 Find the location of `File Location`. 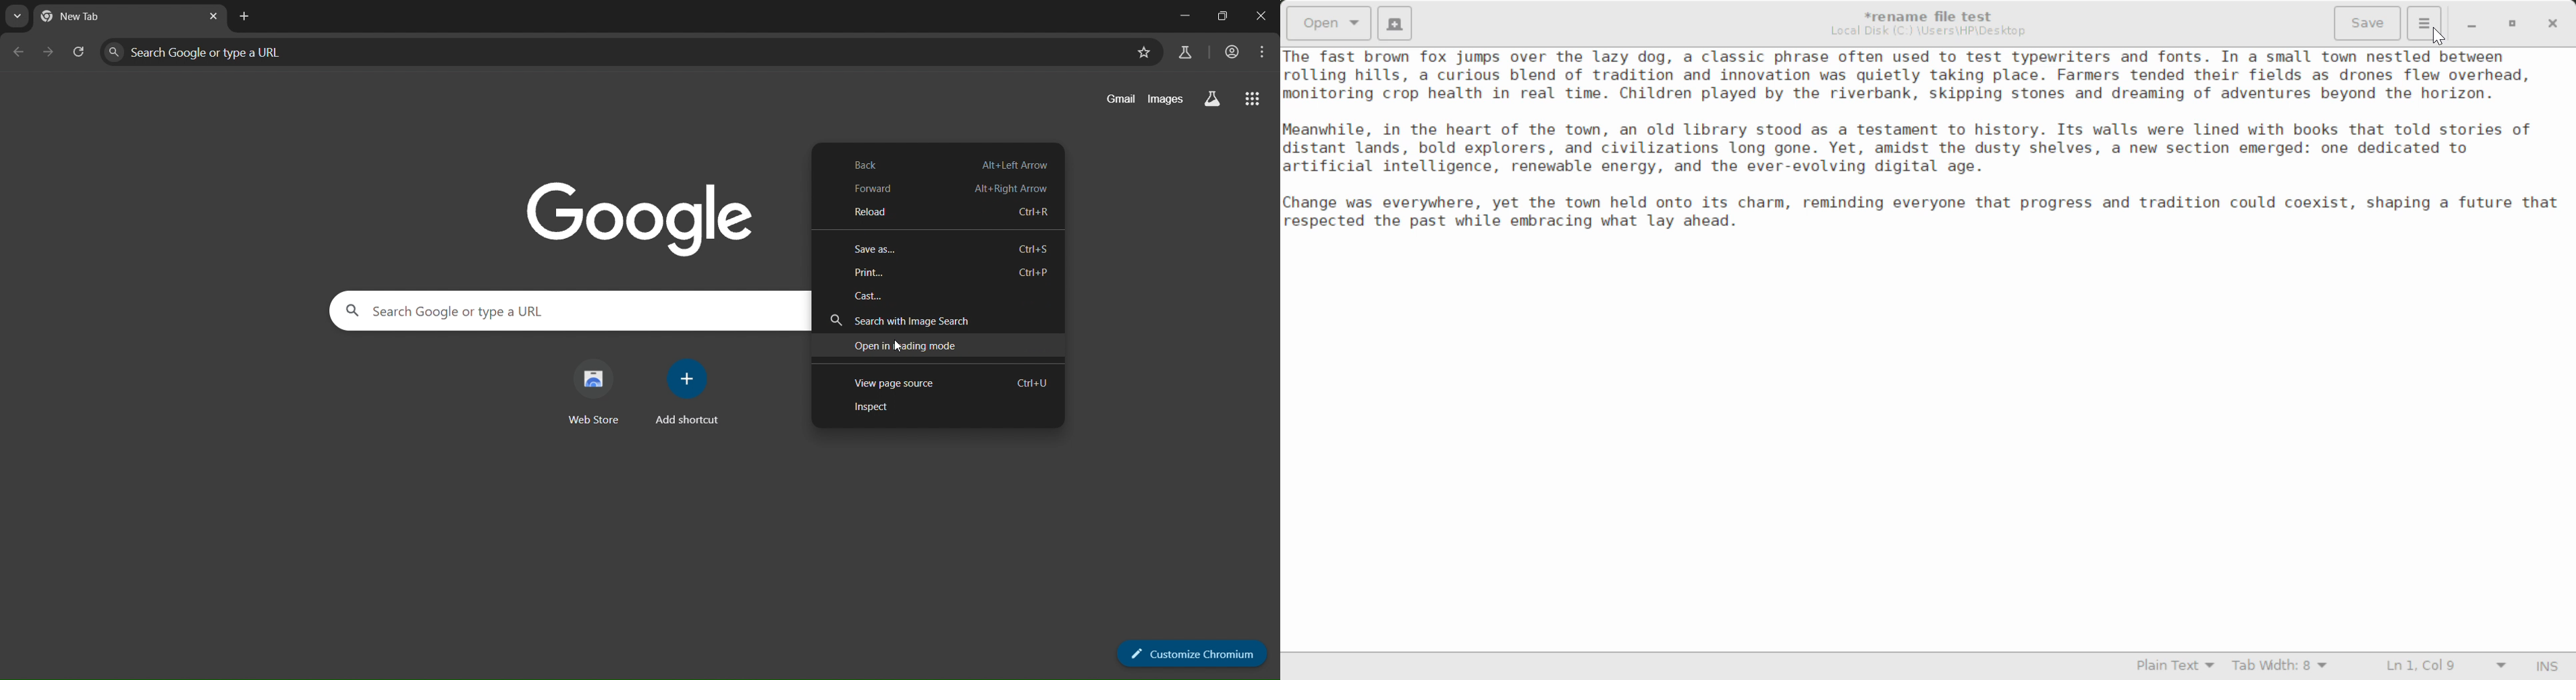

File Location is located at coordinates (1931, 32).